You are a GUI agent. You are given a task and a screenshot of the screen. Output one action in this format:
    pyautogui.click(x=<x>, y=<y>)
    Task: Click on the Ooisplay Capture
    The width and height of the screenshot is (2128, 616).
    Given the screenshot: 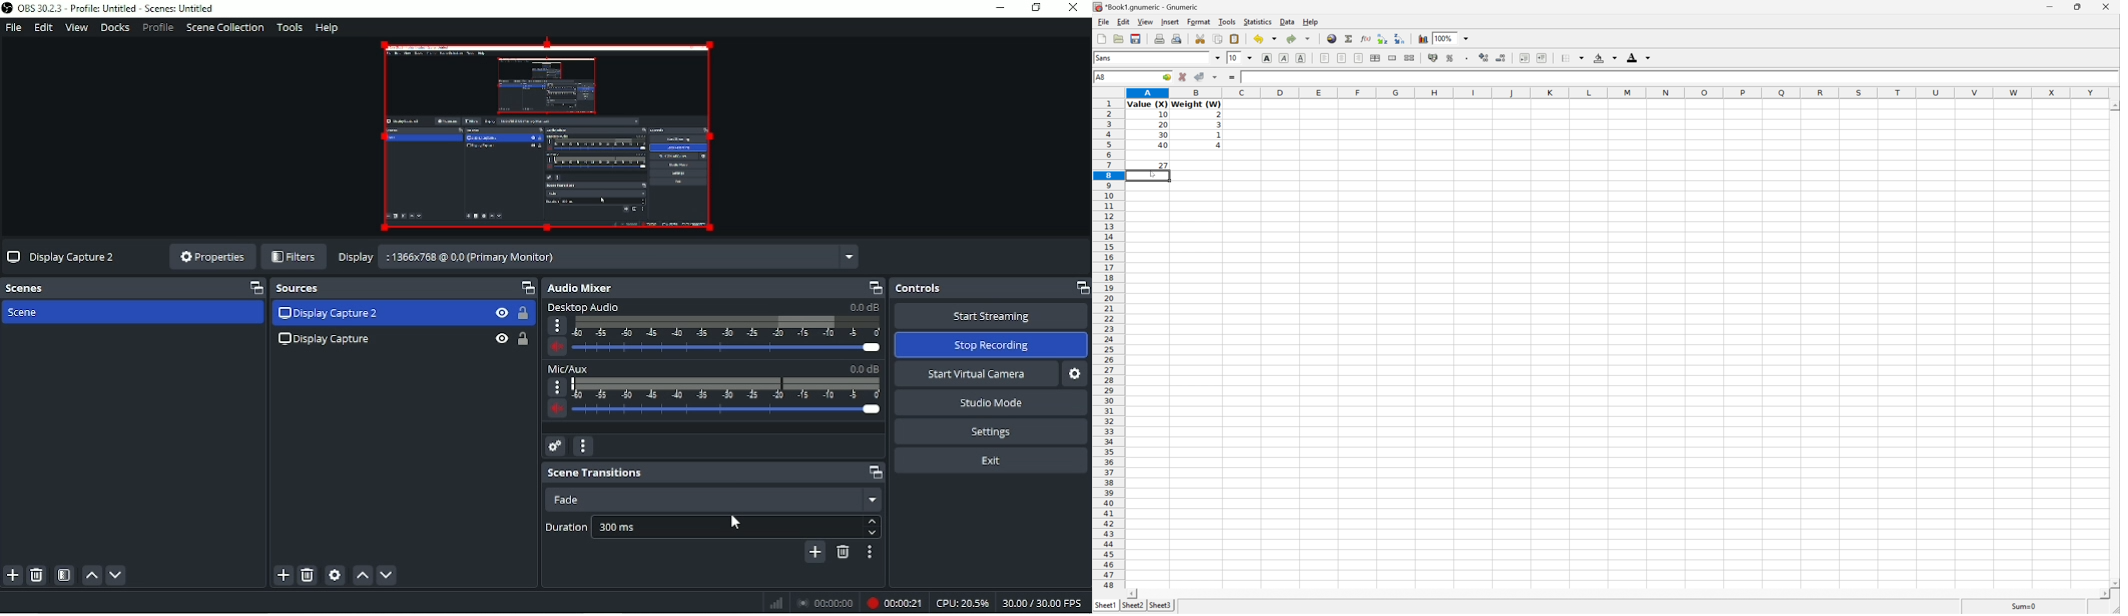 What is the action you would take?
    pyautogui.click(x=331, y=340)
    